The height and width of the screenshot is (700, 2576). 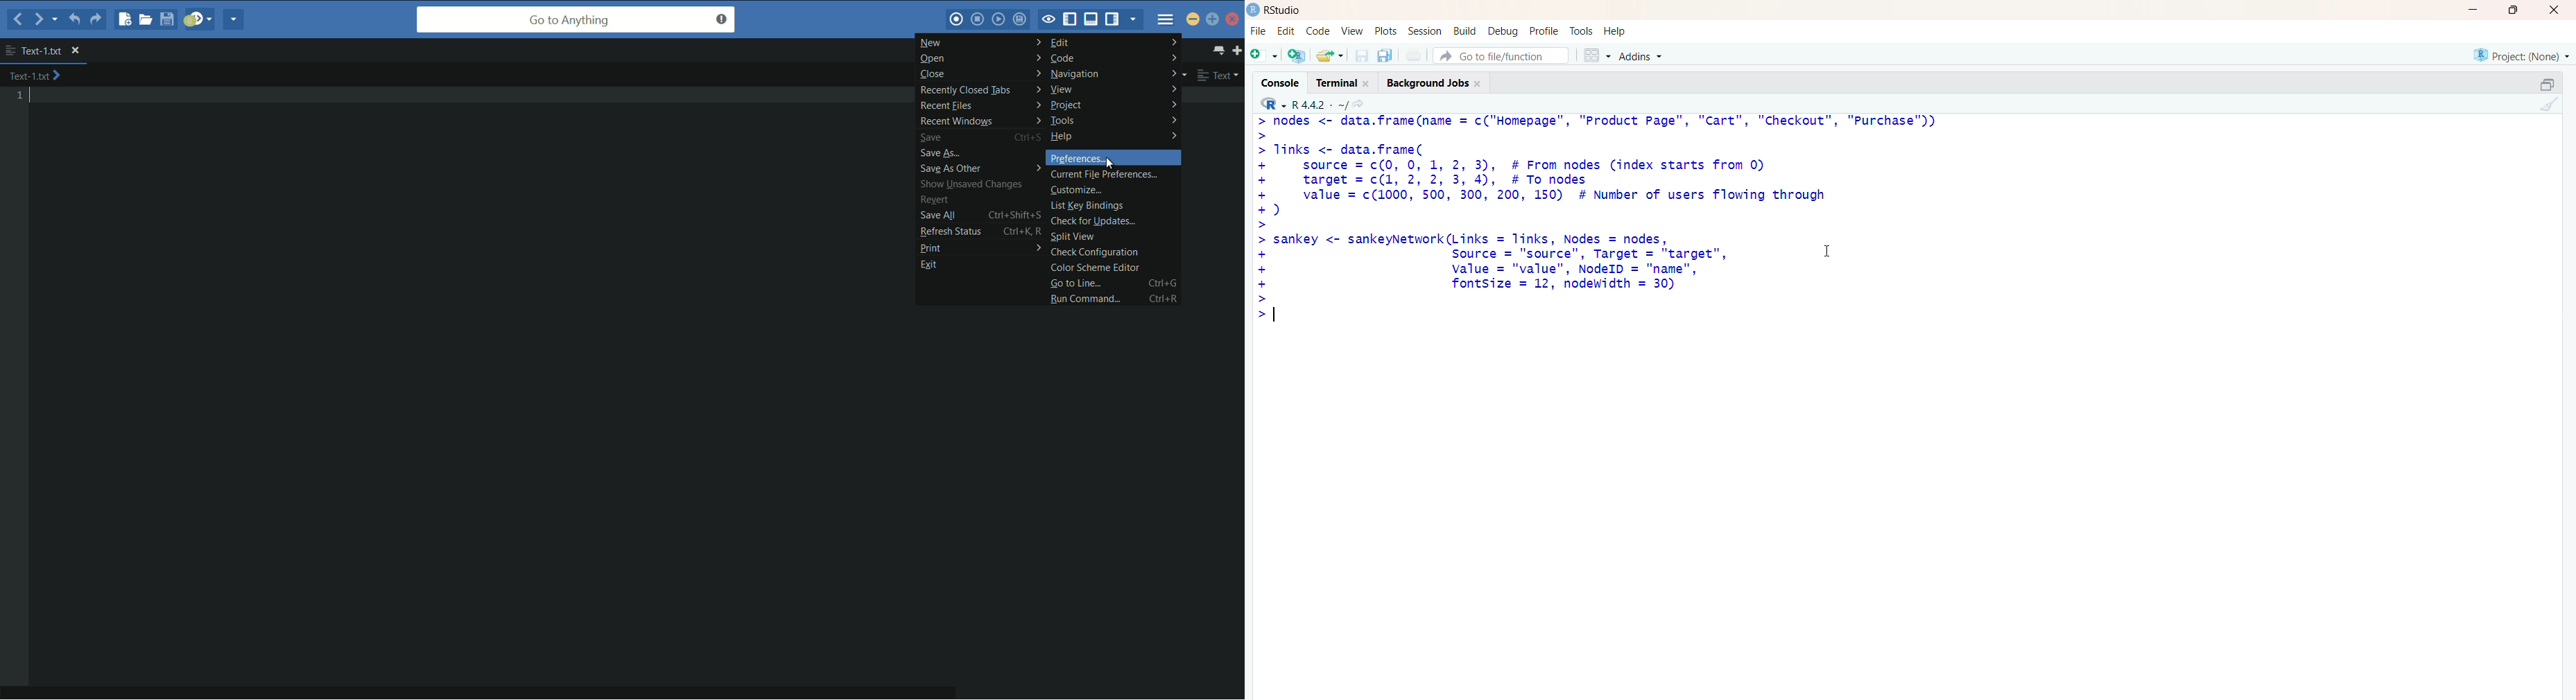 What do you see at coordinates (19, 97) in the screenshot?
I see `line number` at bounding box center [19, 97].